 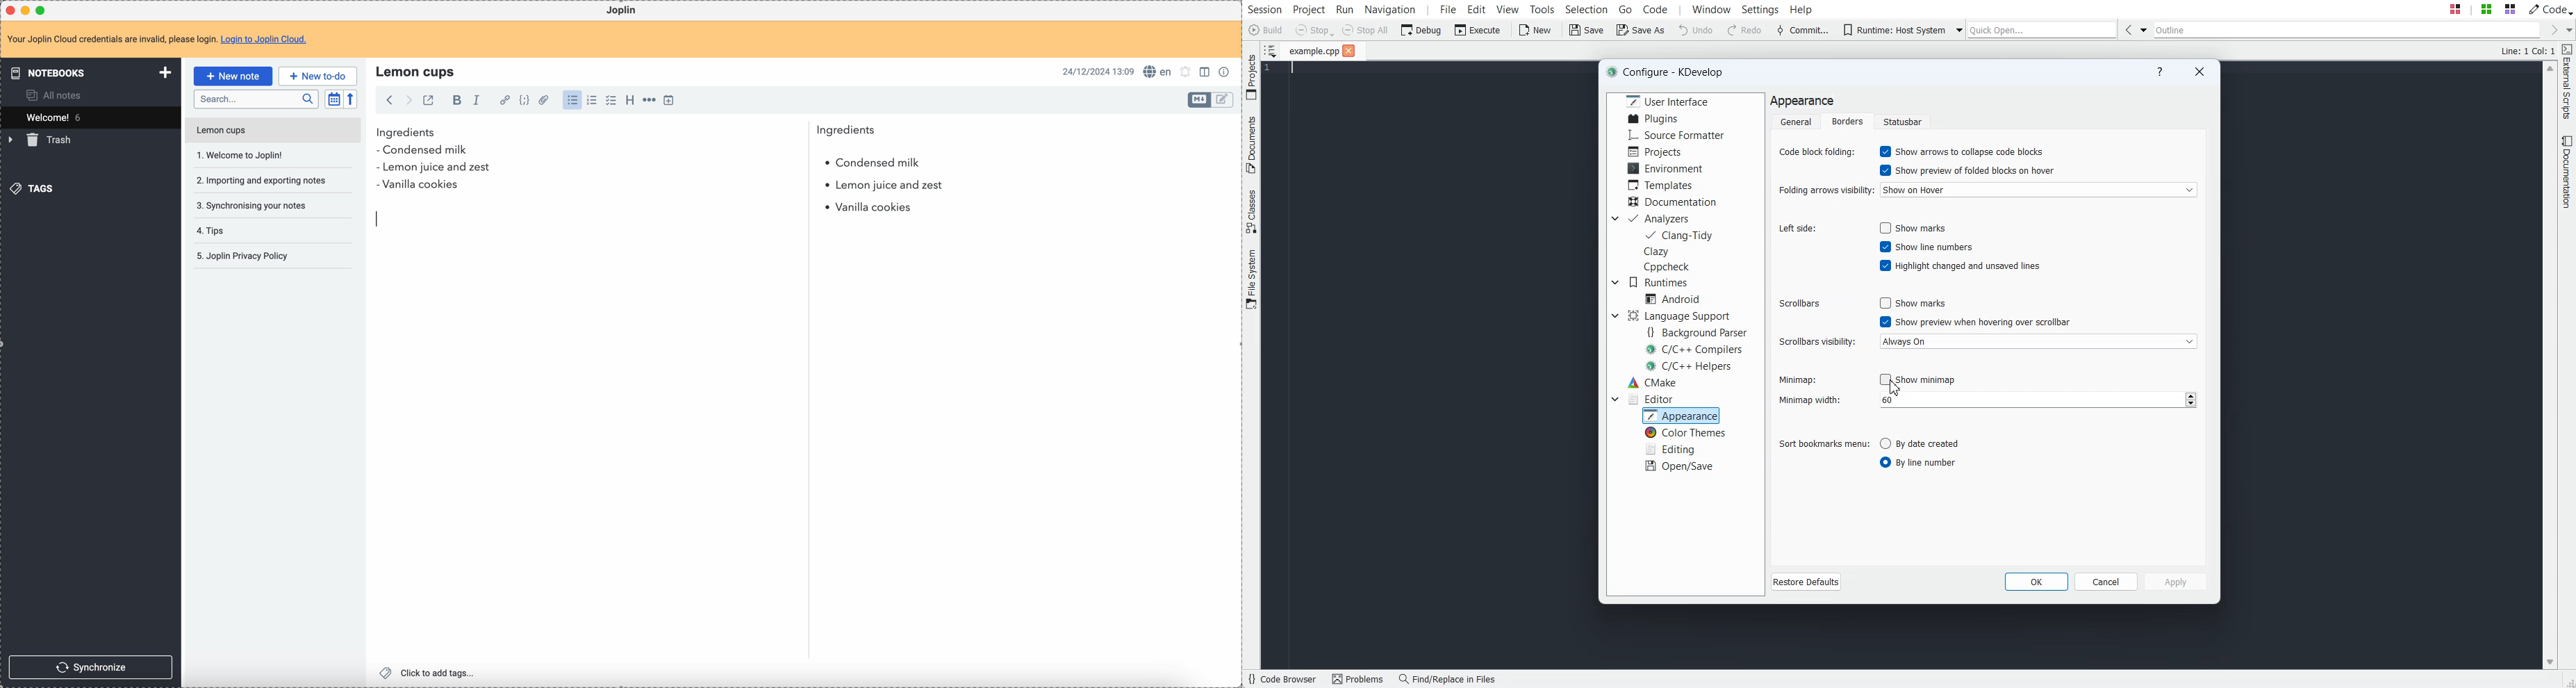 What do you see at coordinates (241, 155) in the screenshot?
I see `welcome to Joplin!` at bounding box center [241, 155].